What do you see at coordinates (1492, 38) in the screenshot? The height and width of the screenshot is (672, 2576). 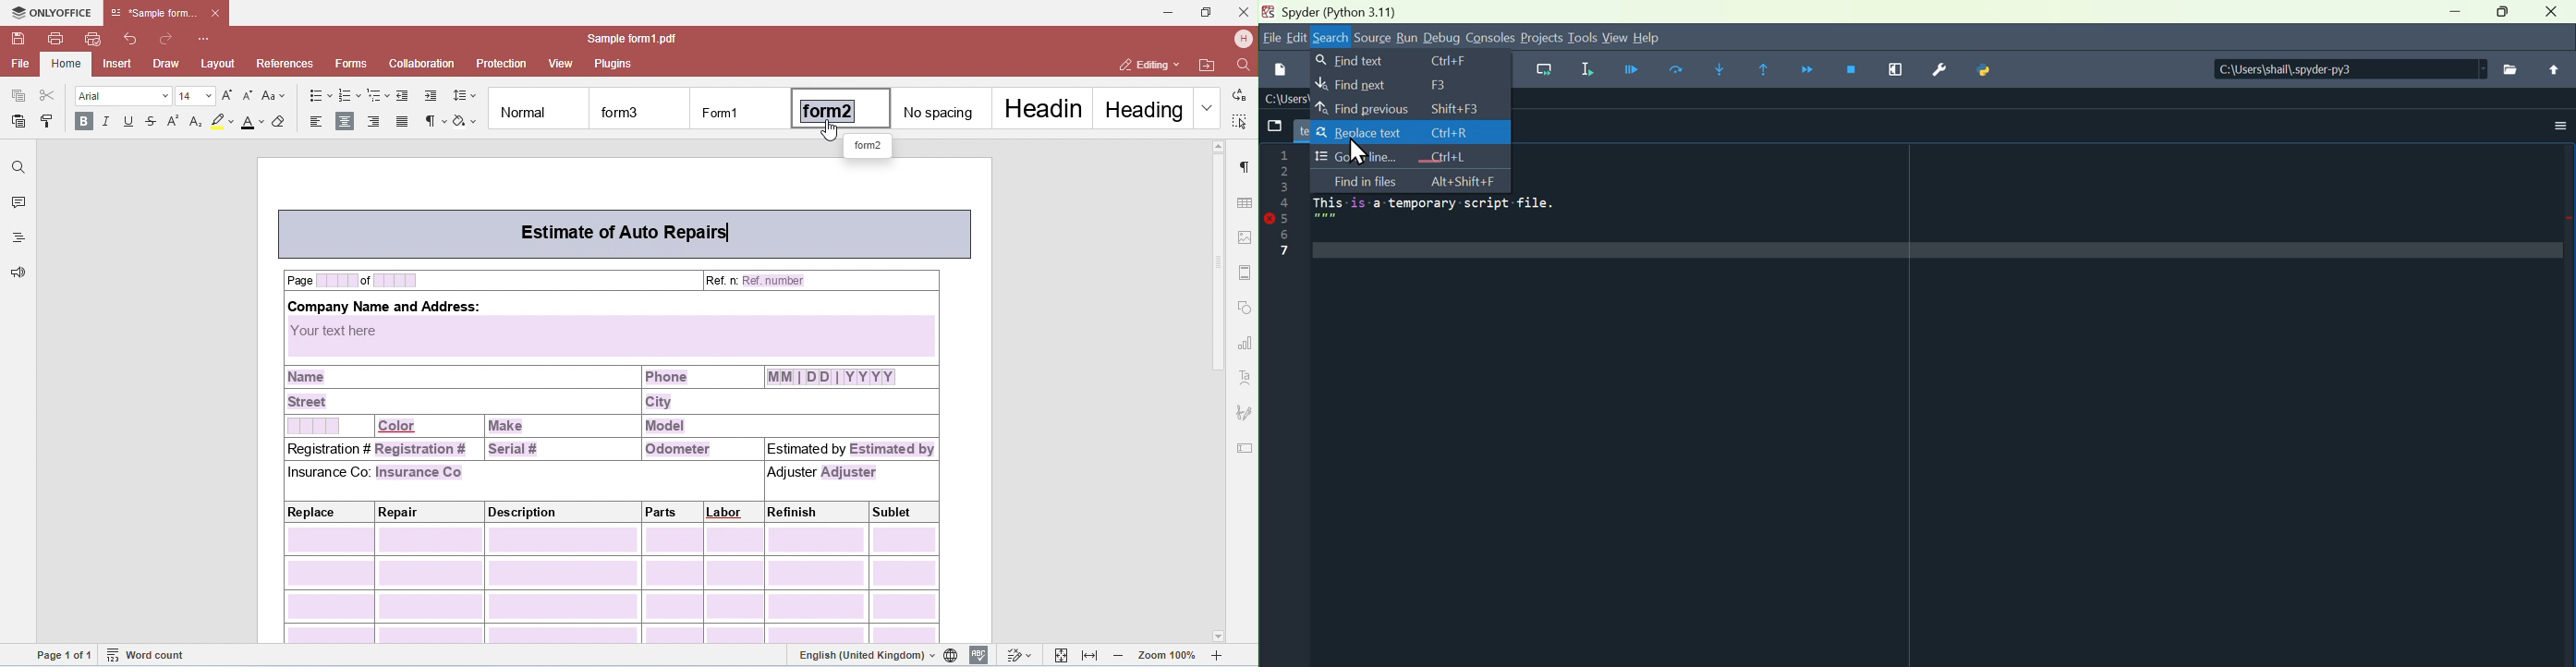 I see `Console` at bounding box center [1492, 38].